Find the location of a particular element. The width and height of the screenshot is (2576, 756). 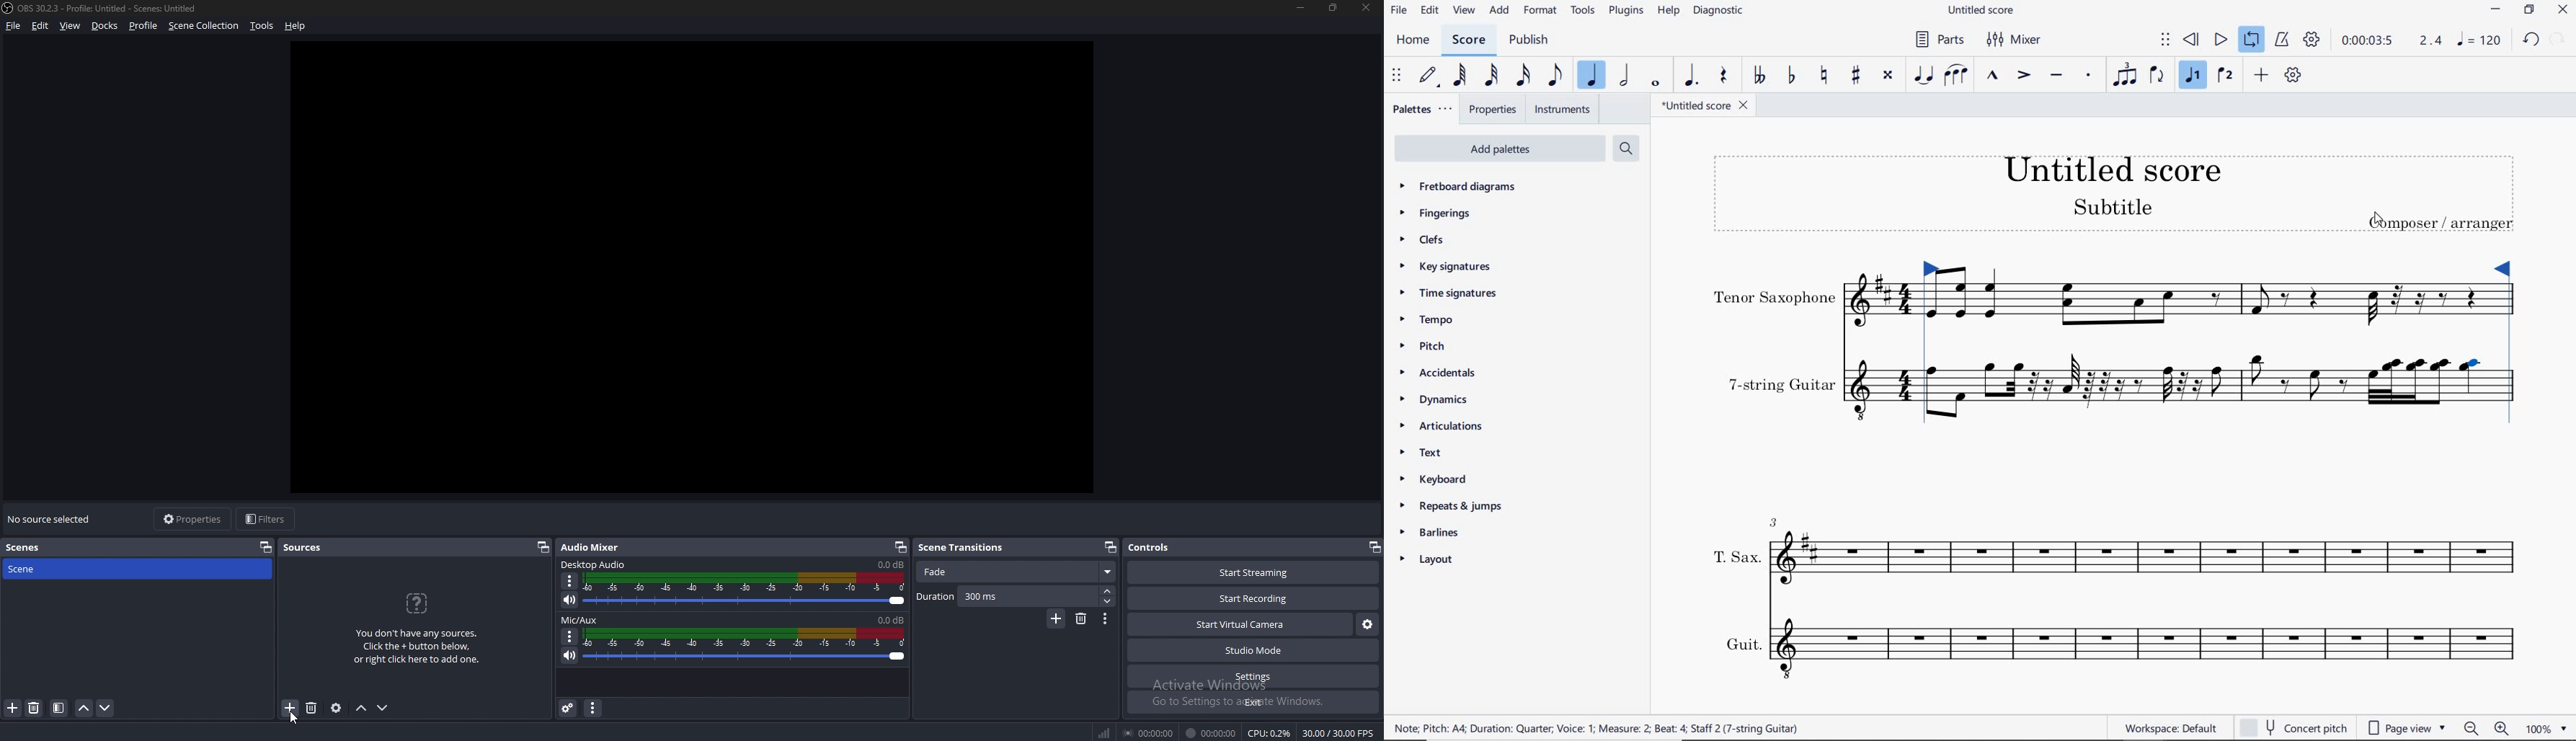

FINGERINGS is located at coordinates (1436, 214).